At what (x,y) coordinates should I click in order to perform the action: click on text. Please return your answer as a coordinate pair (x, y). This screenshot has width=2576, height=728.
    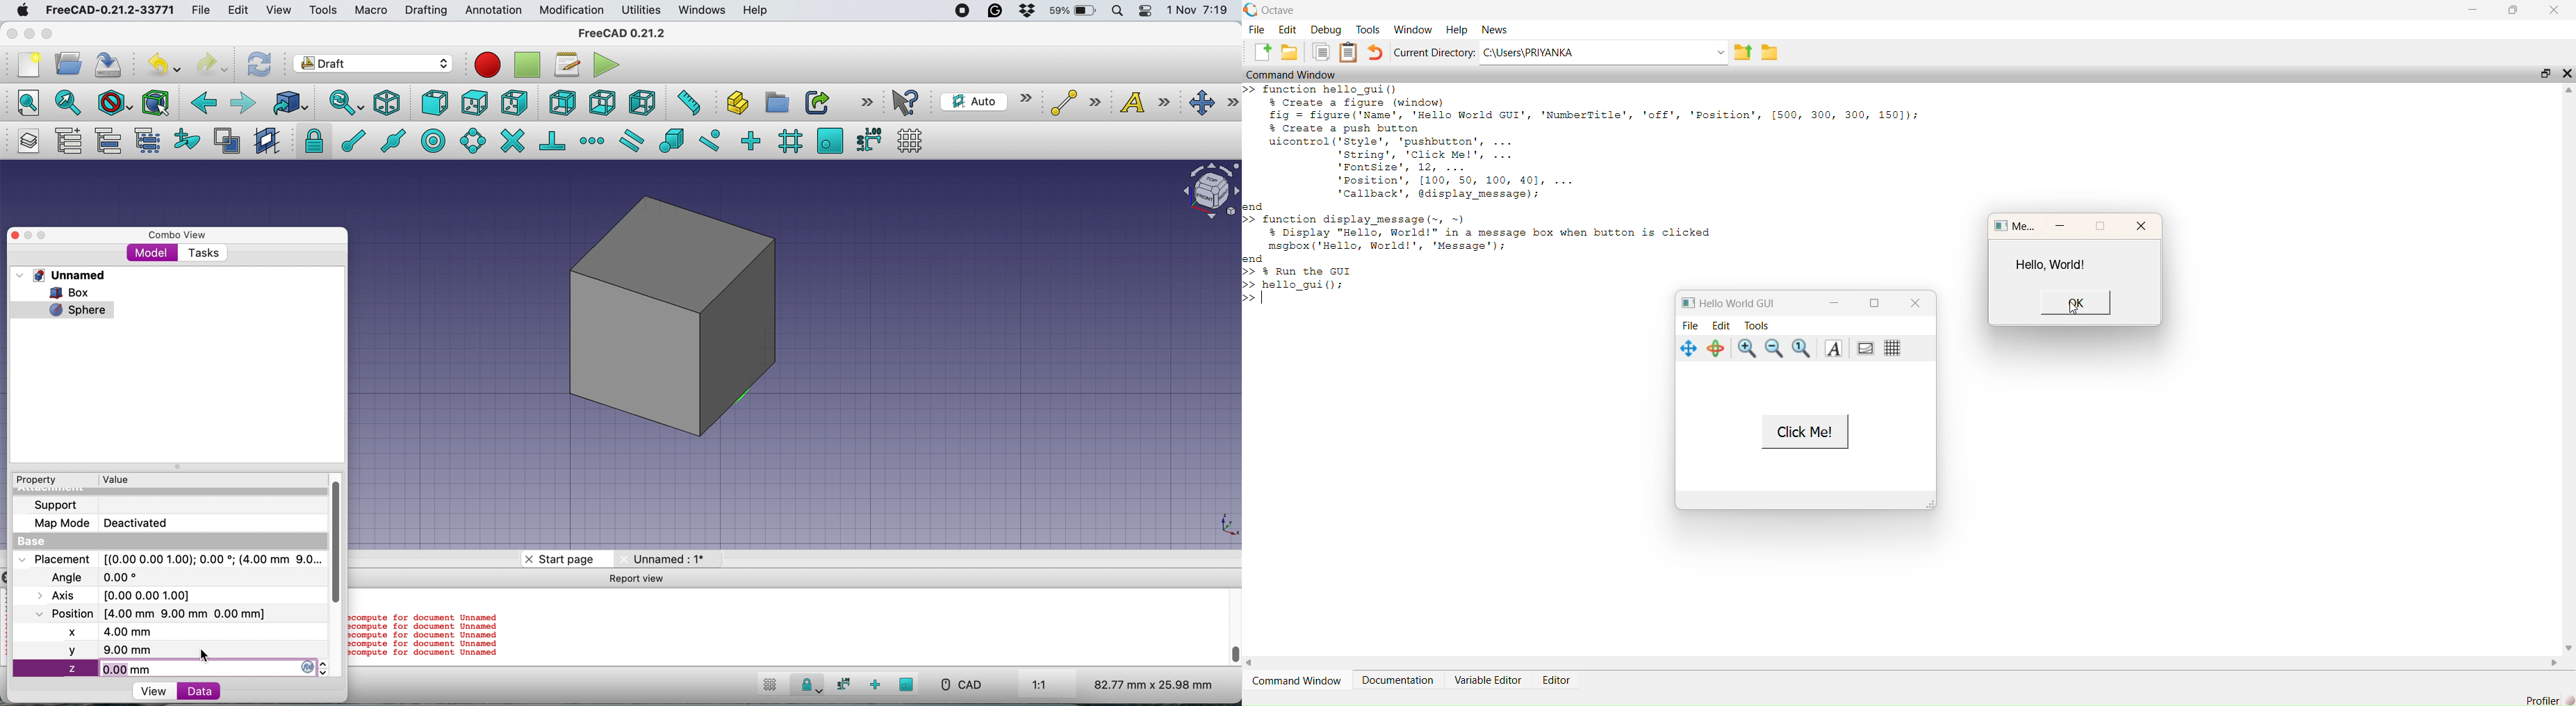
    Looking at the image, I should click on (1151, 102).